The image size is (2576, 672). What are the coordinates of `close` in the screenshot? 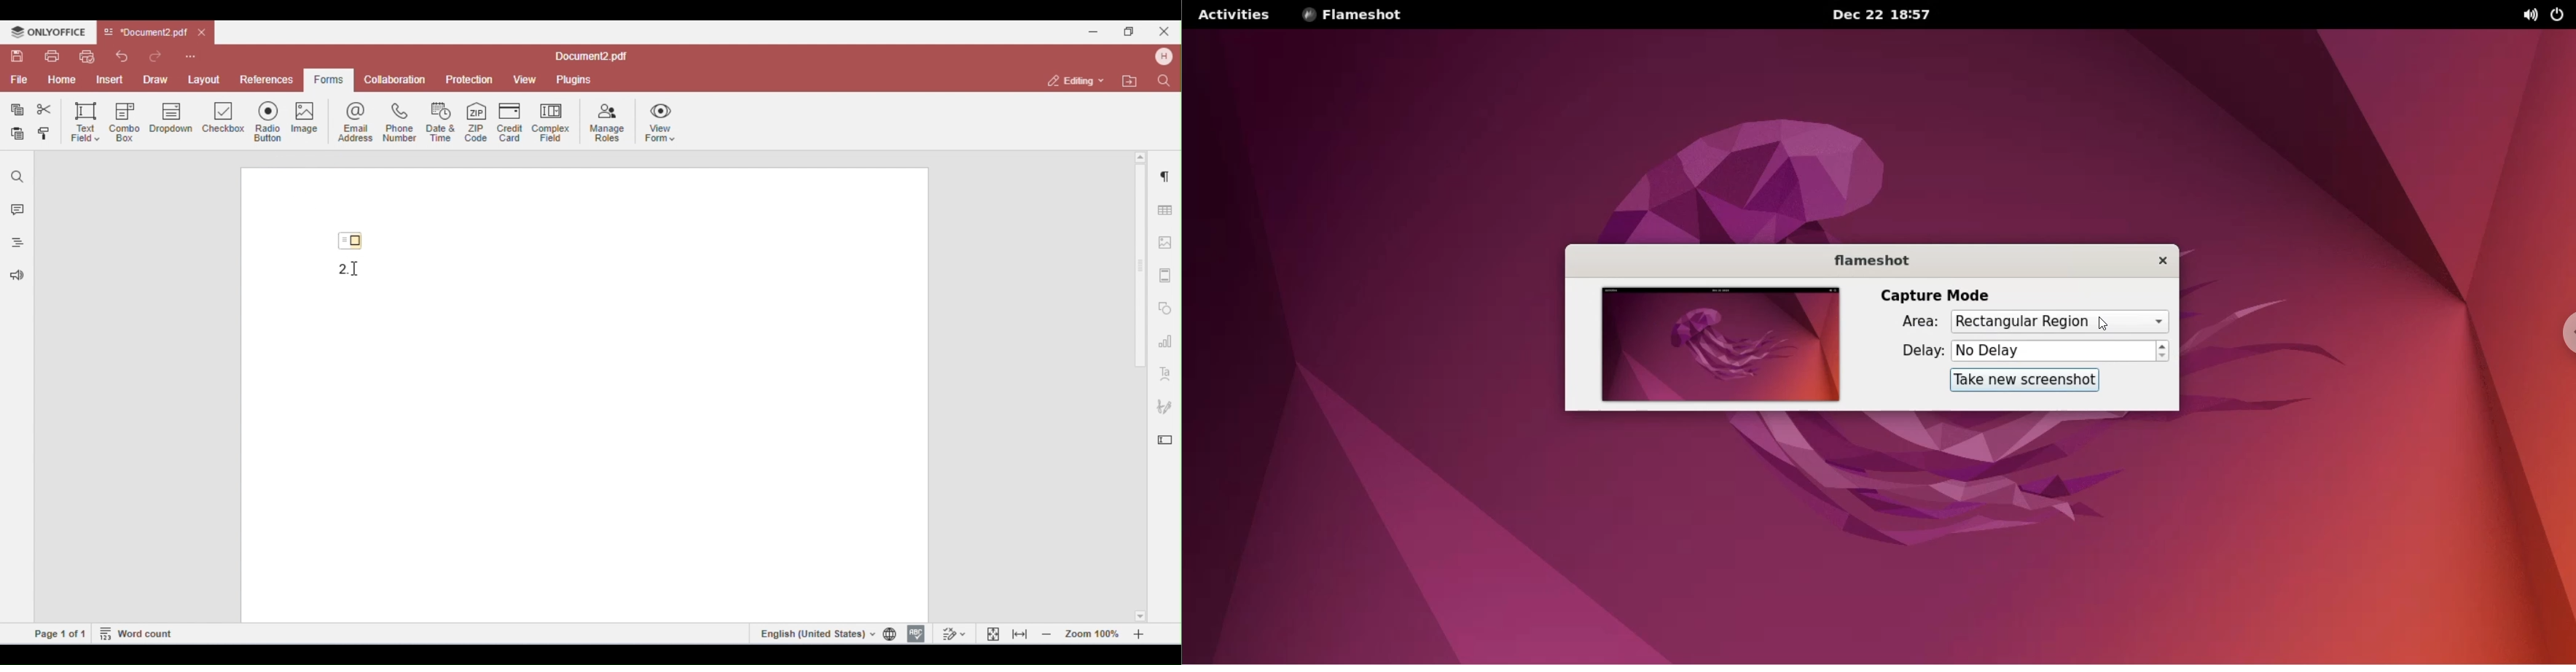 It's located at (2153, 260).